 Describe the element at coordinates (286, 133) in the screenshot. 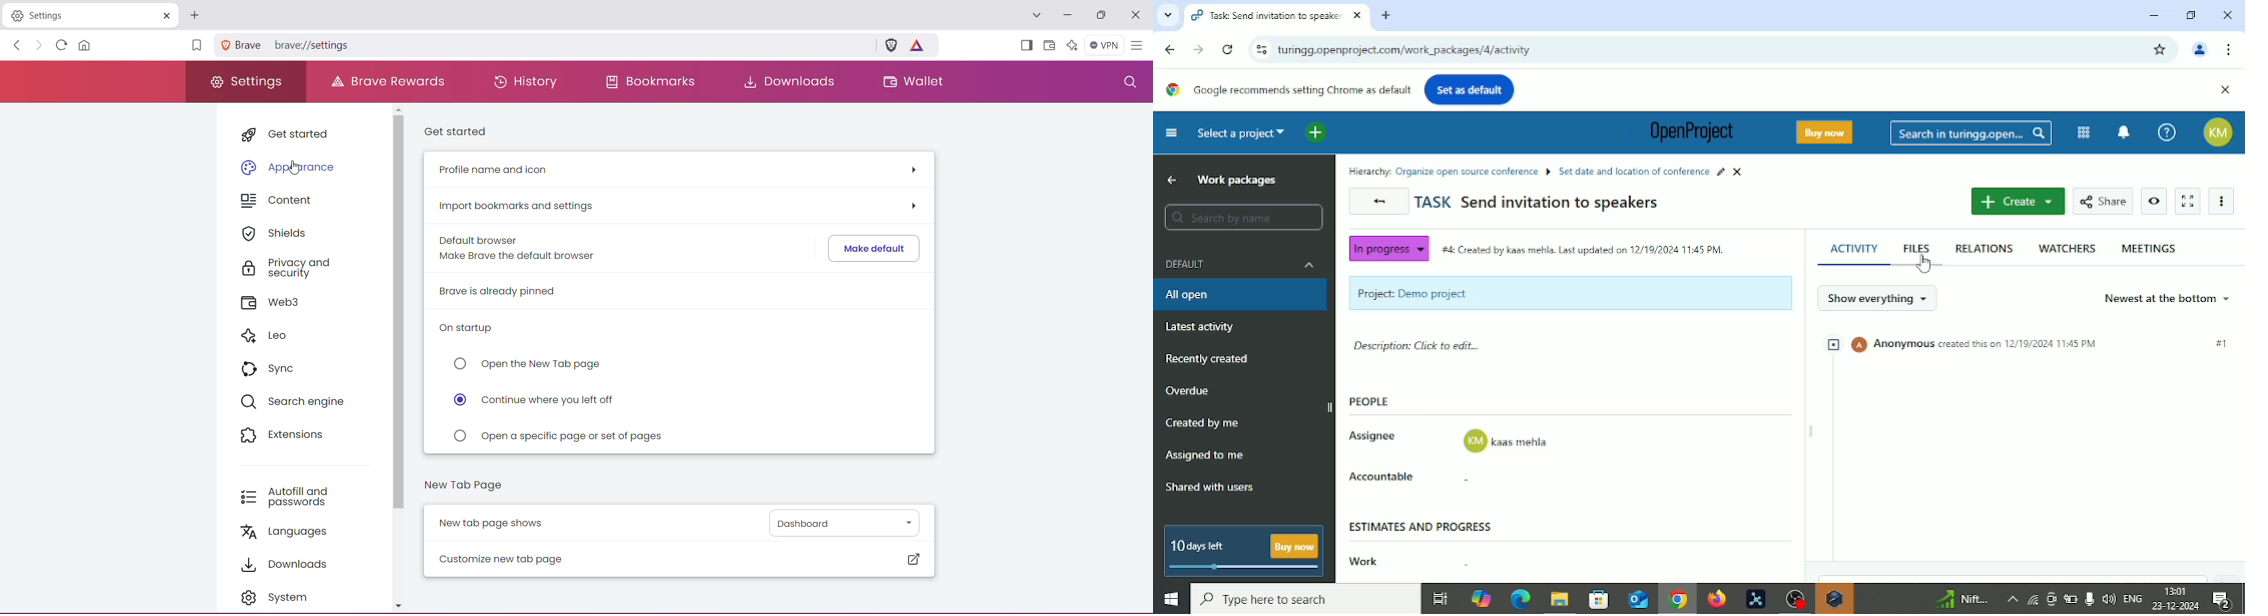

I see `Get started` at that location.